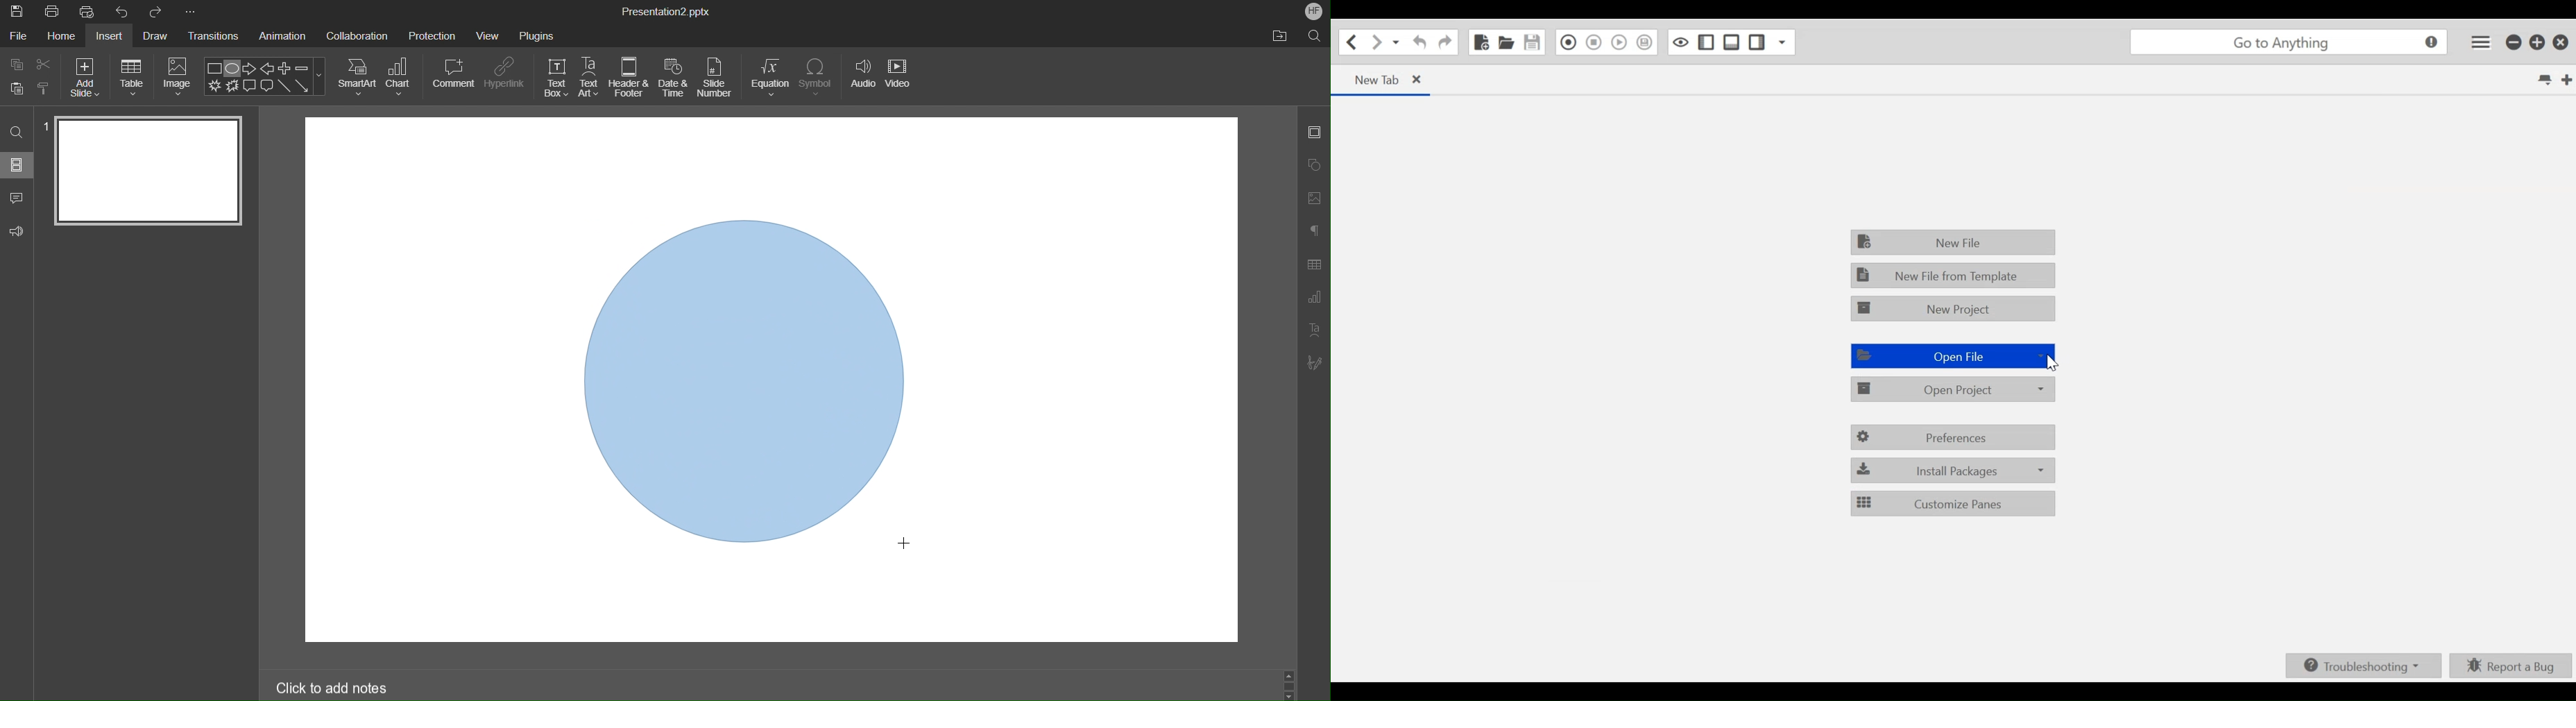 The width and height of the screenshot is (2576, 728). What do you see at coordinates (438, 382) in the screenshot?
I see `workspace` at bounding box center [438, 382].